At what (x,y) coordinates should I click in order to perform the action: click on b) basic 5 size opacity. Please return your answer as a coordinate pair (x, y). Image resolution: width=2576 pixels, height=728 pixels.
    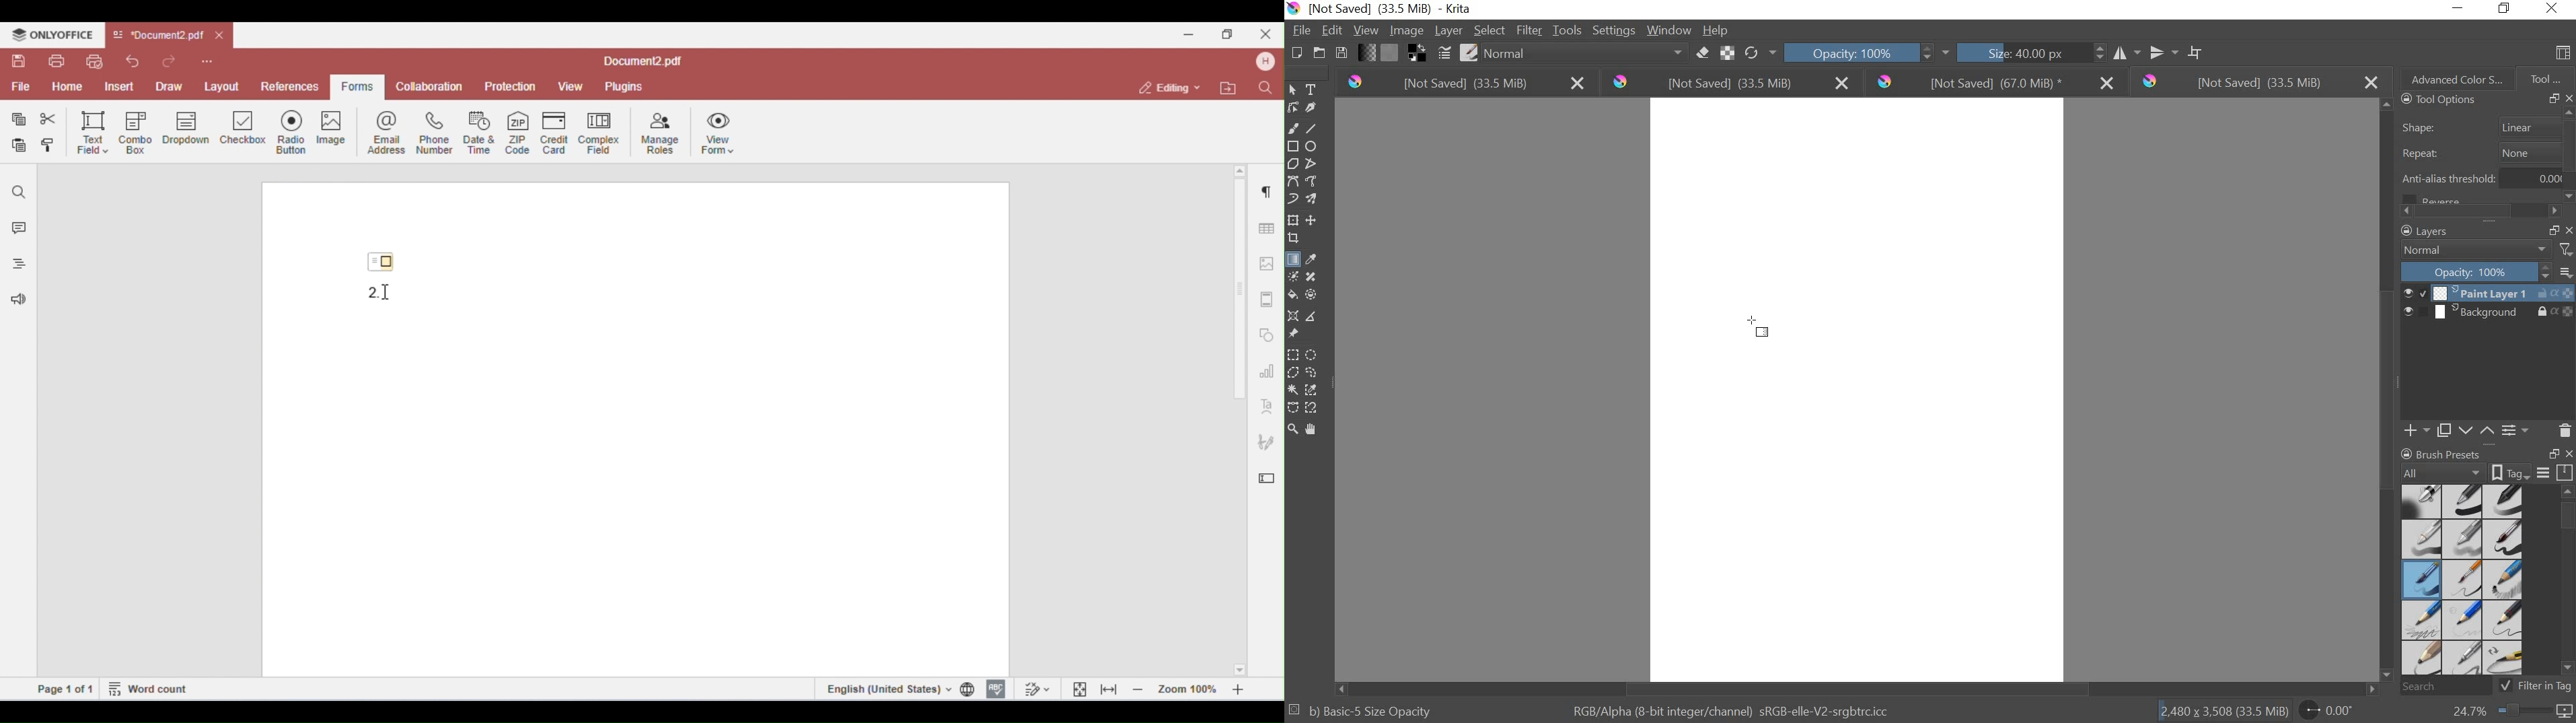
    Looking at the image, I should click on (1366, 710).